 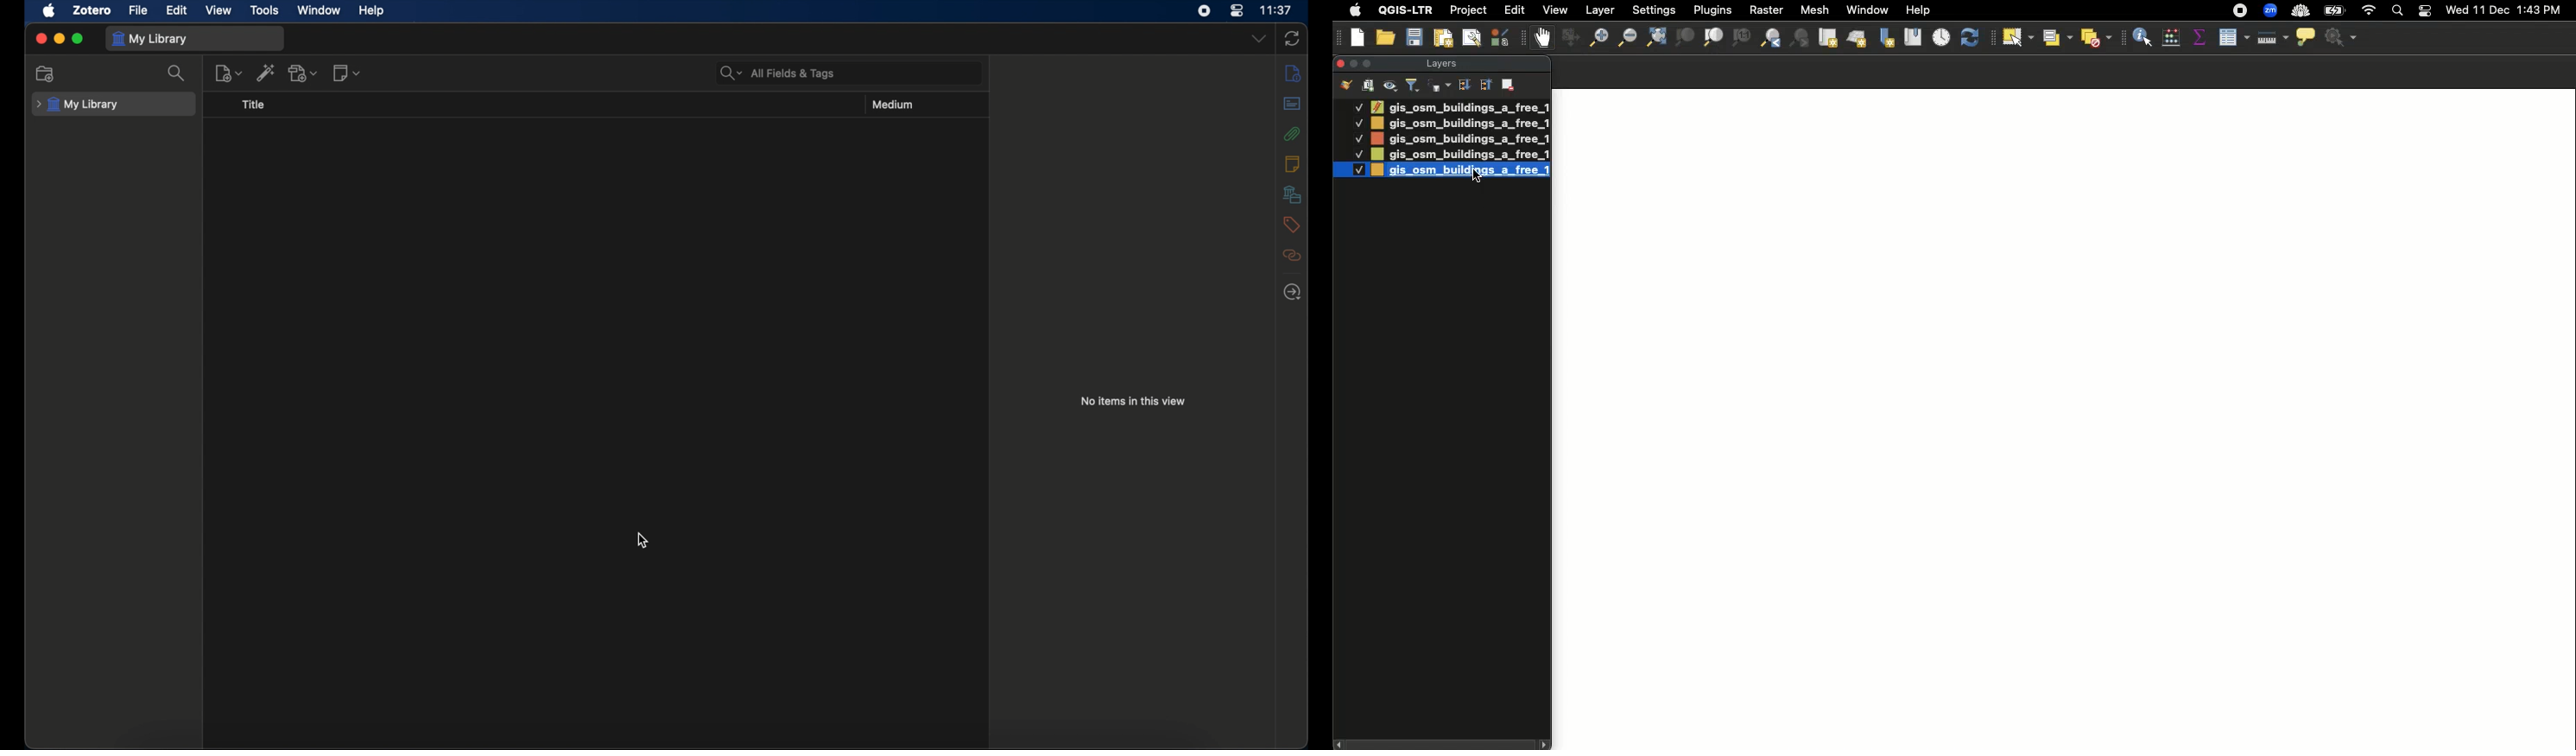 I want to click on Filter legend, so click(x=1414, y=86).